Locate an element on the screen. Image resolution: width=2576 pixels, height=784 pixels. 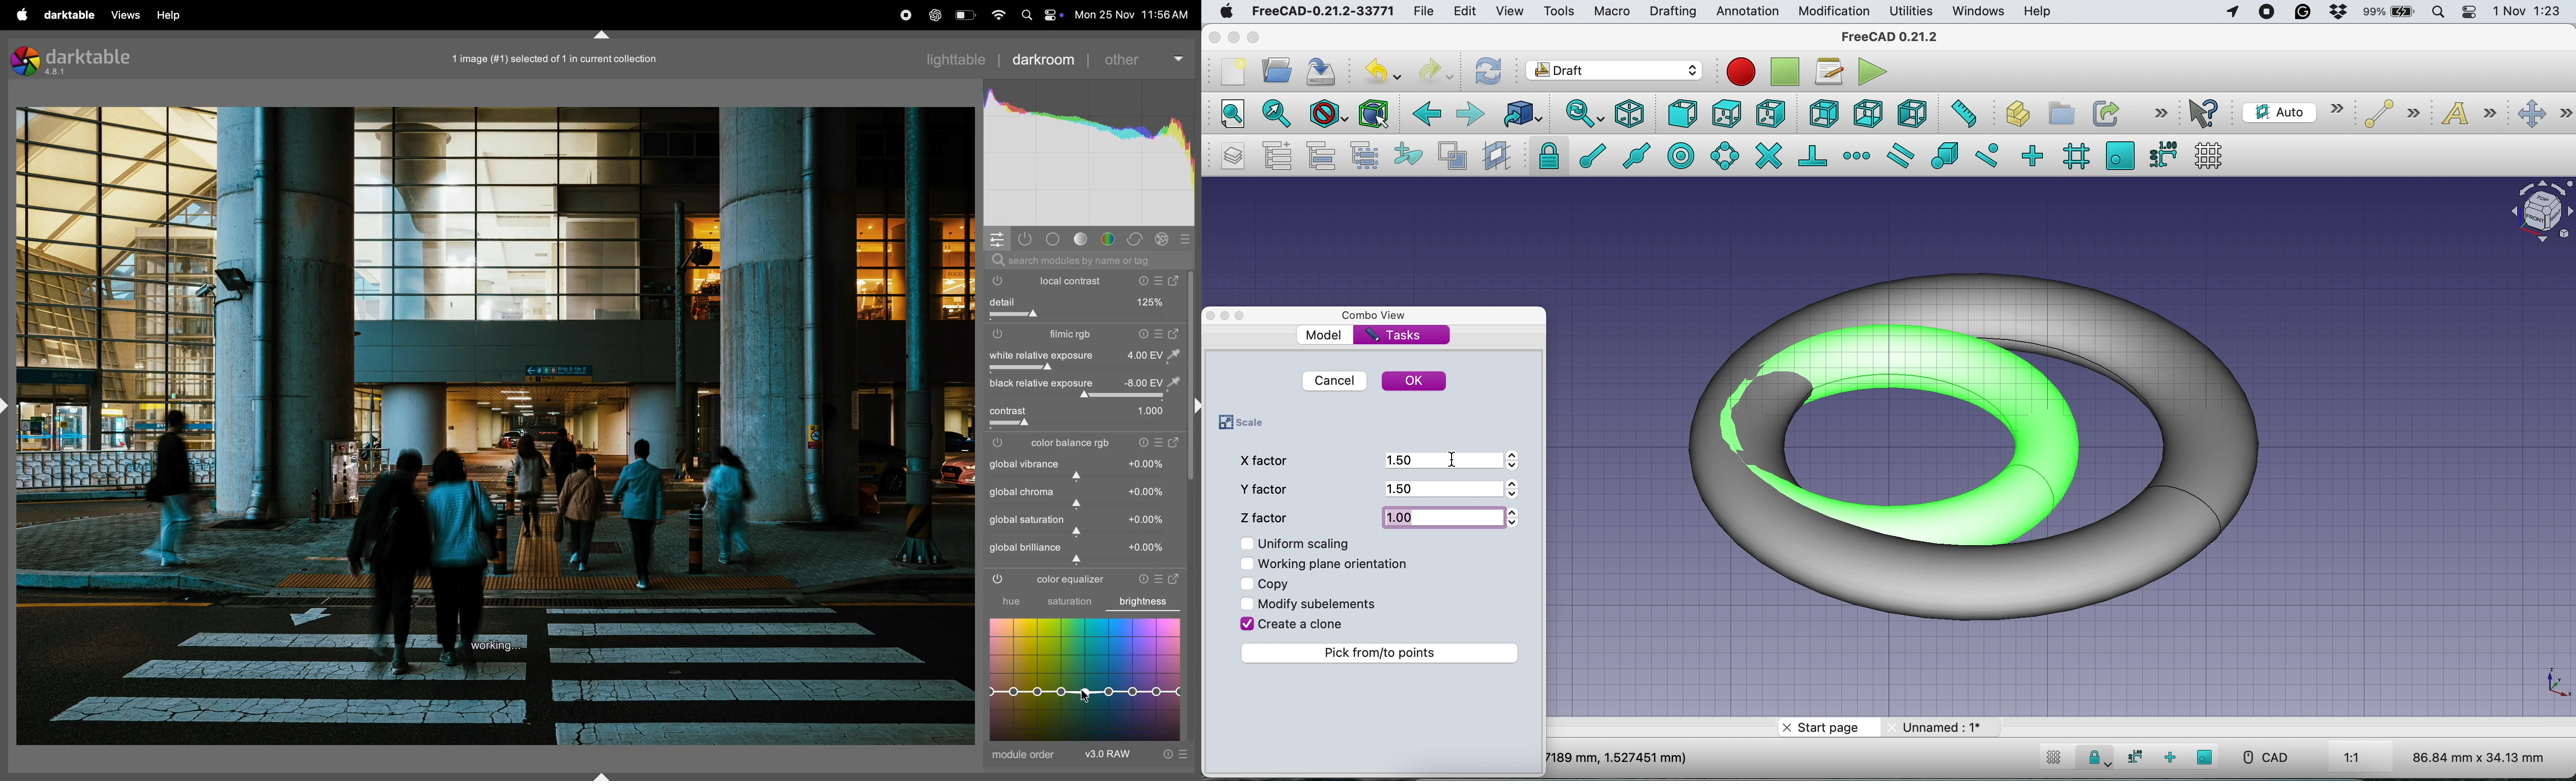
mns is located at coordinates (1088, 154).